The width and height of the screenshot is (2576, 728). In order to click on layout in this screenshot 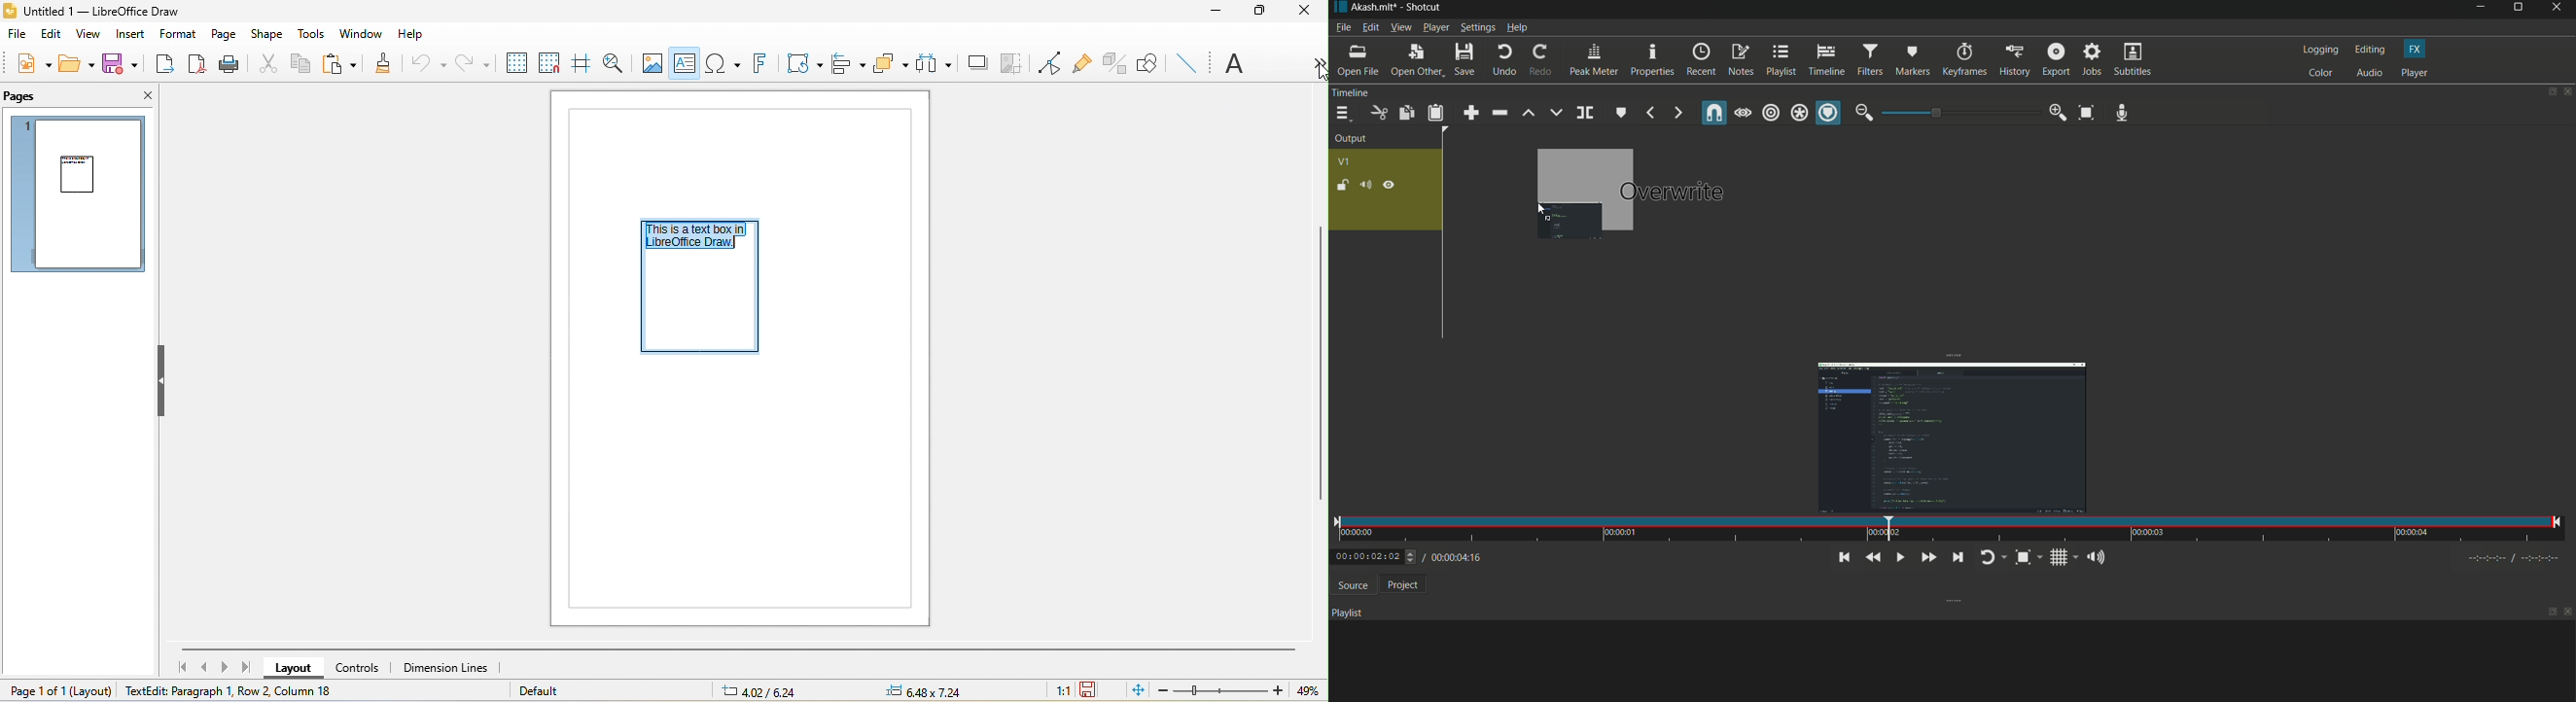, I will do `click(298, 669)`.